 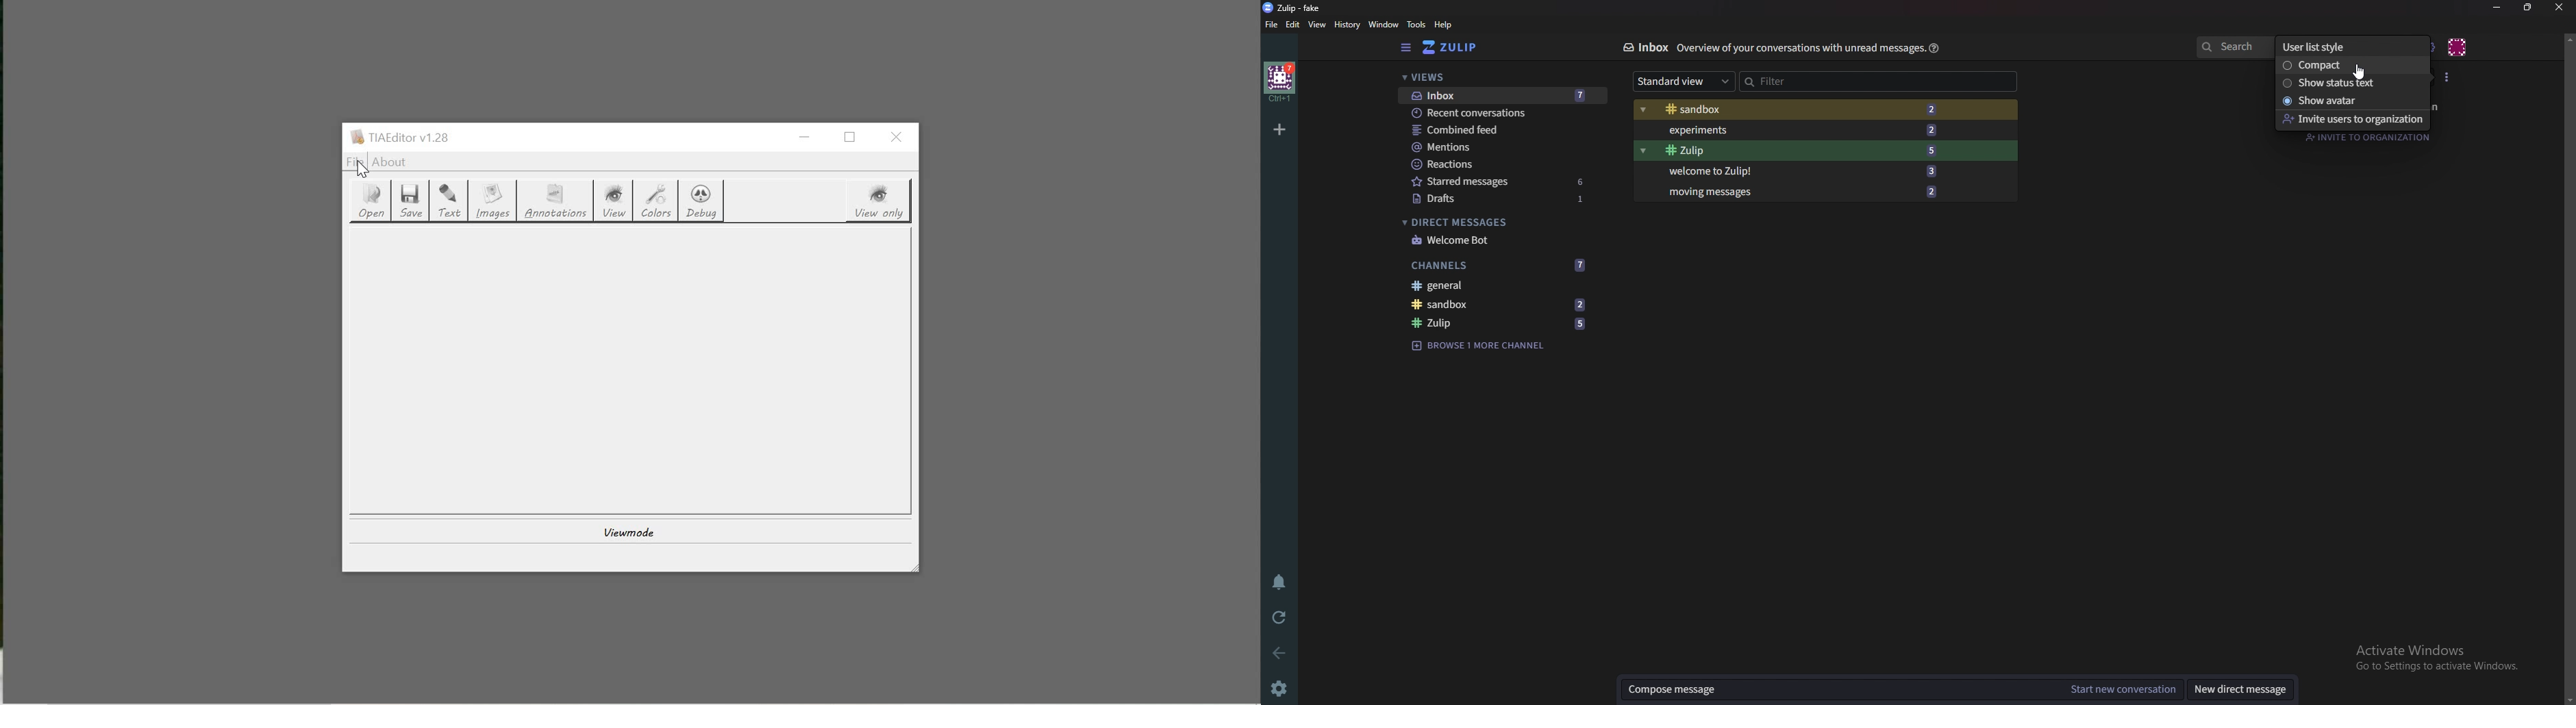 What do you see at coordinates (1498, 221) in the screenshot?
I see `Direct messages` at bounding box center [1498, 221].